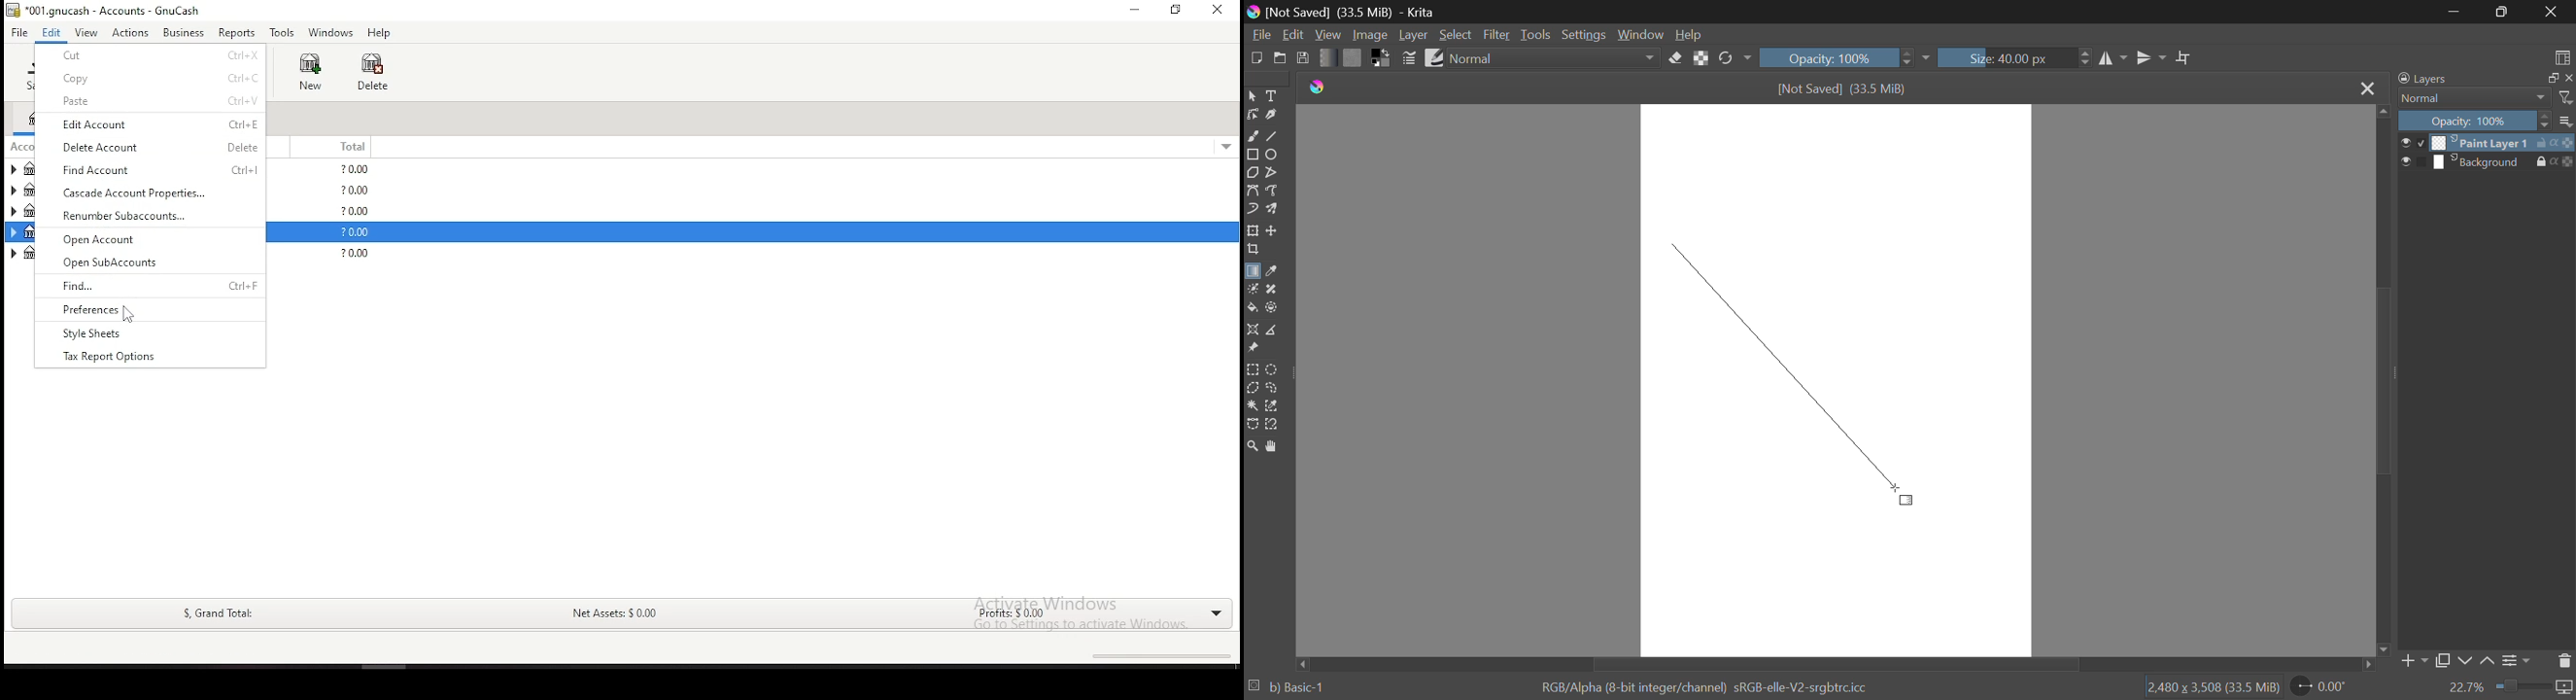 The image size is (2576, 700). Describe the element at coordinates (1287, 688) in the screenshot. I see `b) Basic-1` at that location.